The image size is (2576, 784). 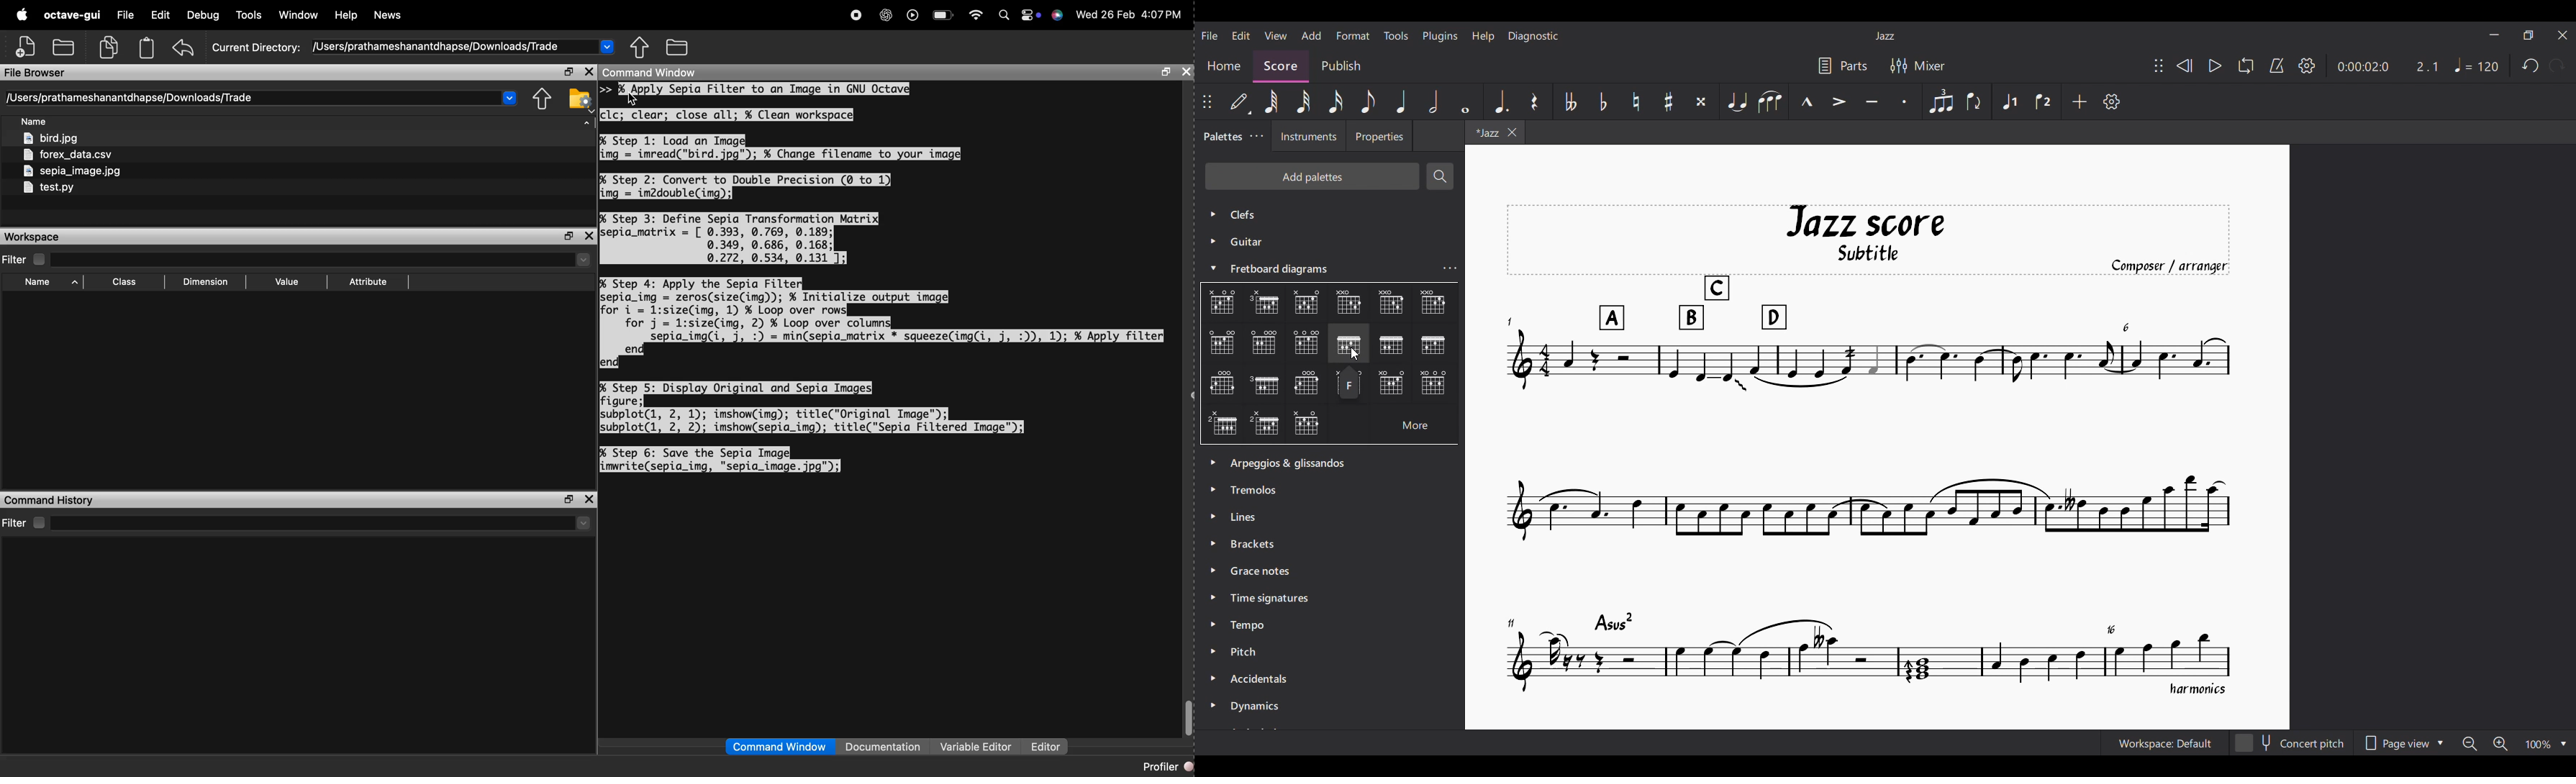 What do you see at coordinates (1312, 36) in the screenshot?
I see `Add menu` at bounding box center [1312, 36].